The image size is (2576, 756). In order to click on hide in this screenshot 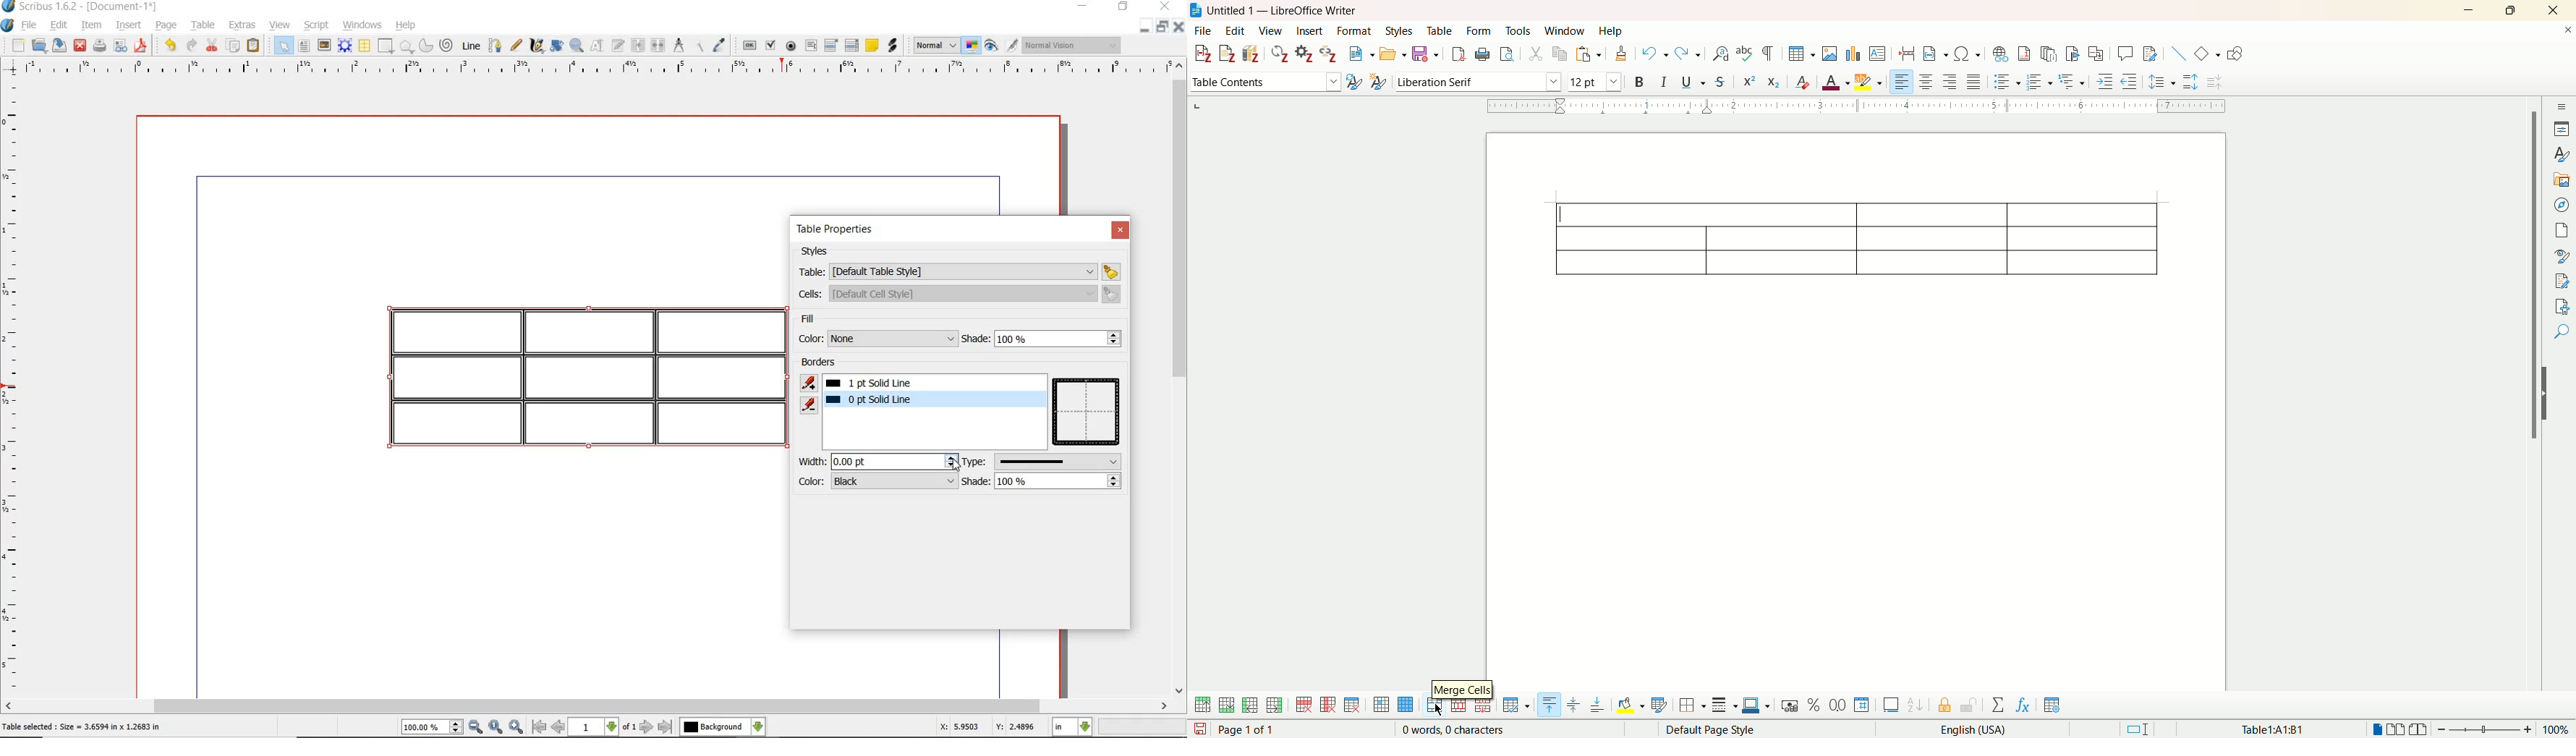, I will do `click(2544, 407)`.